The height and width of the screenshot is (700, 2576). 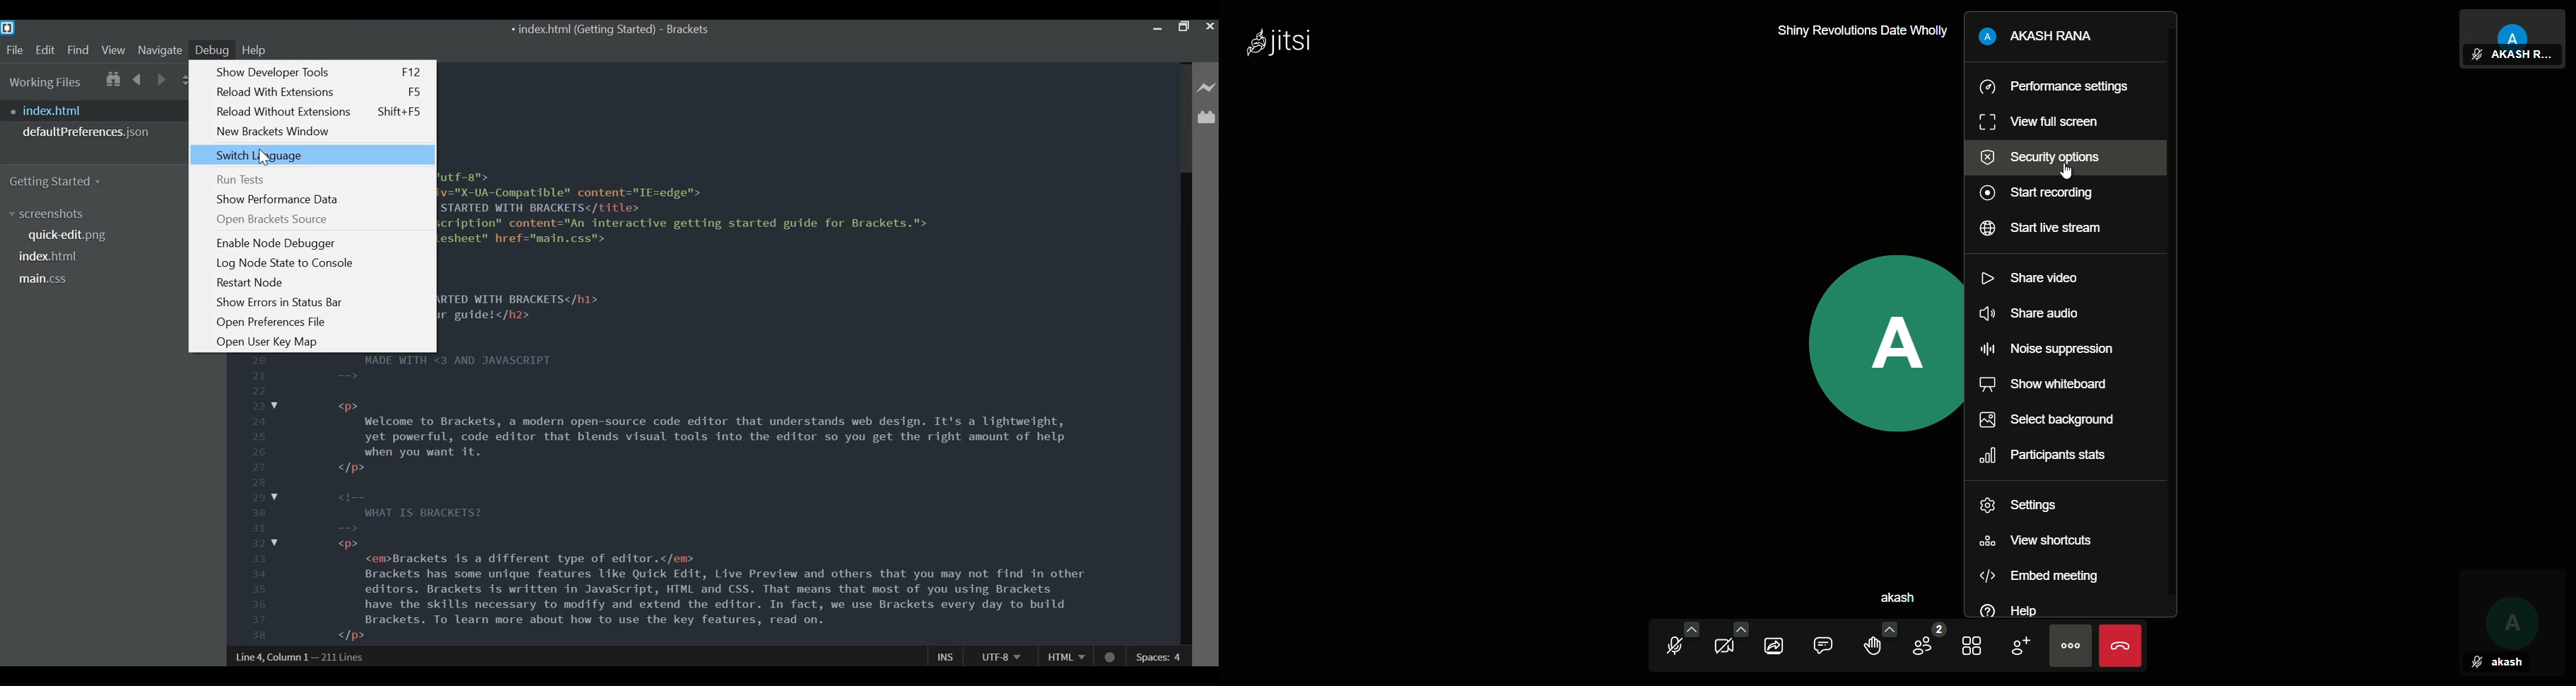 What do you see at coordinates (2008, 610) in the screenshot?
I see `help` at bounding box center [2008, 610].